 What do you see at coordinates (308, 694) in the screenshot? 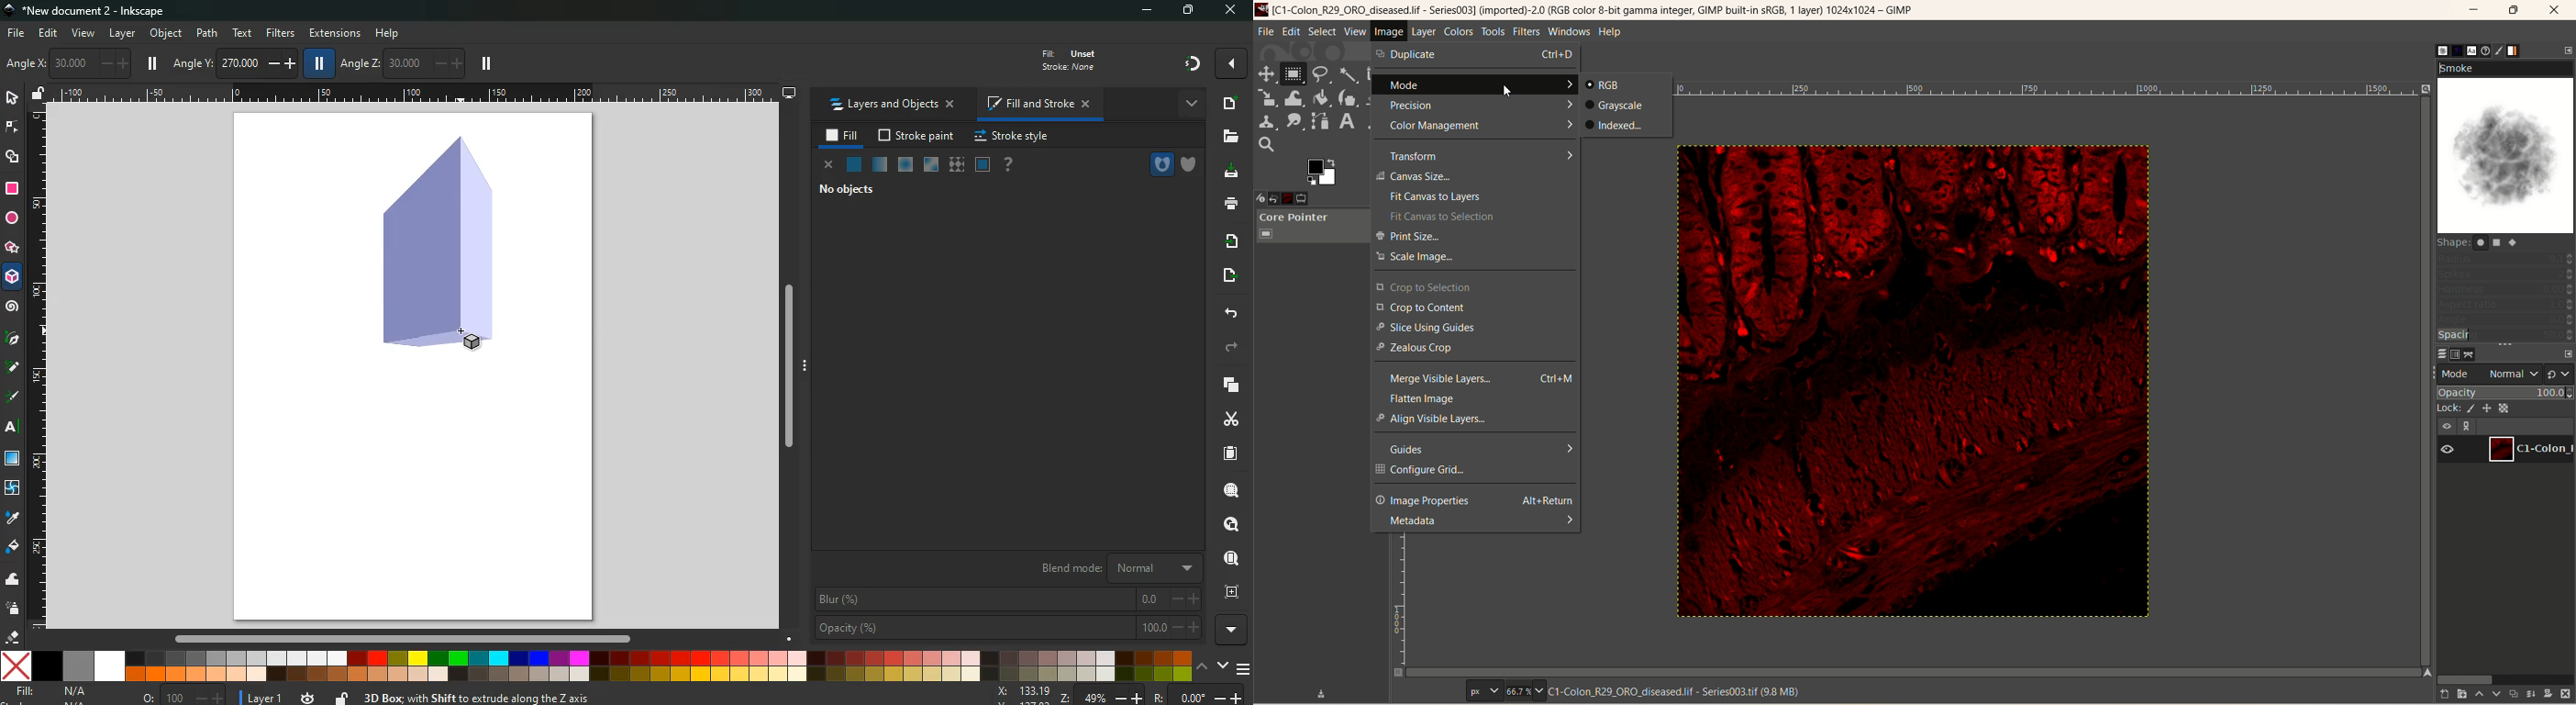
I see `time` at bounding box center [308, 694].